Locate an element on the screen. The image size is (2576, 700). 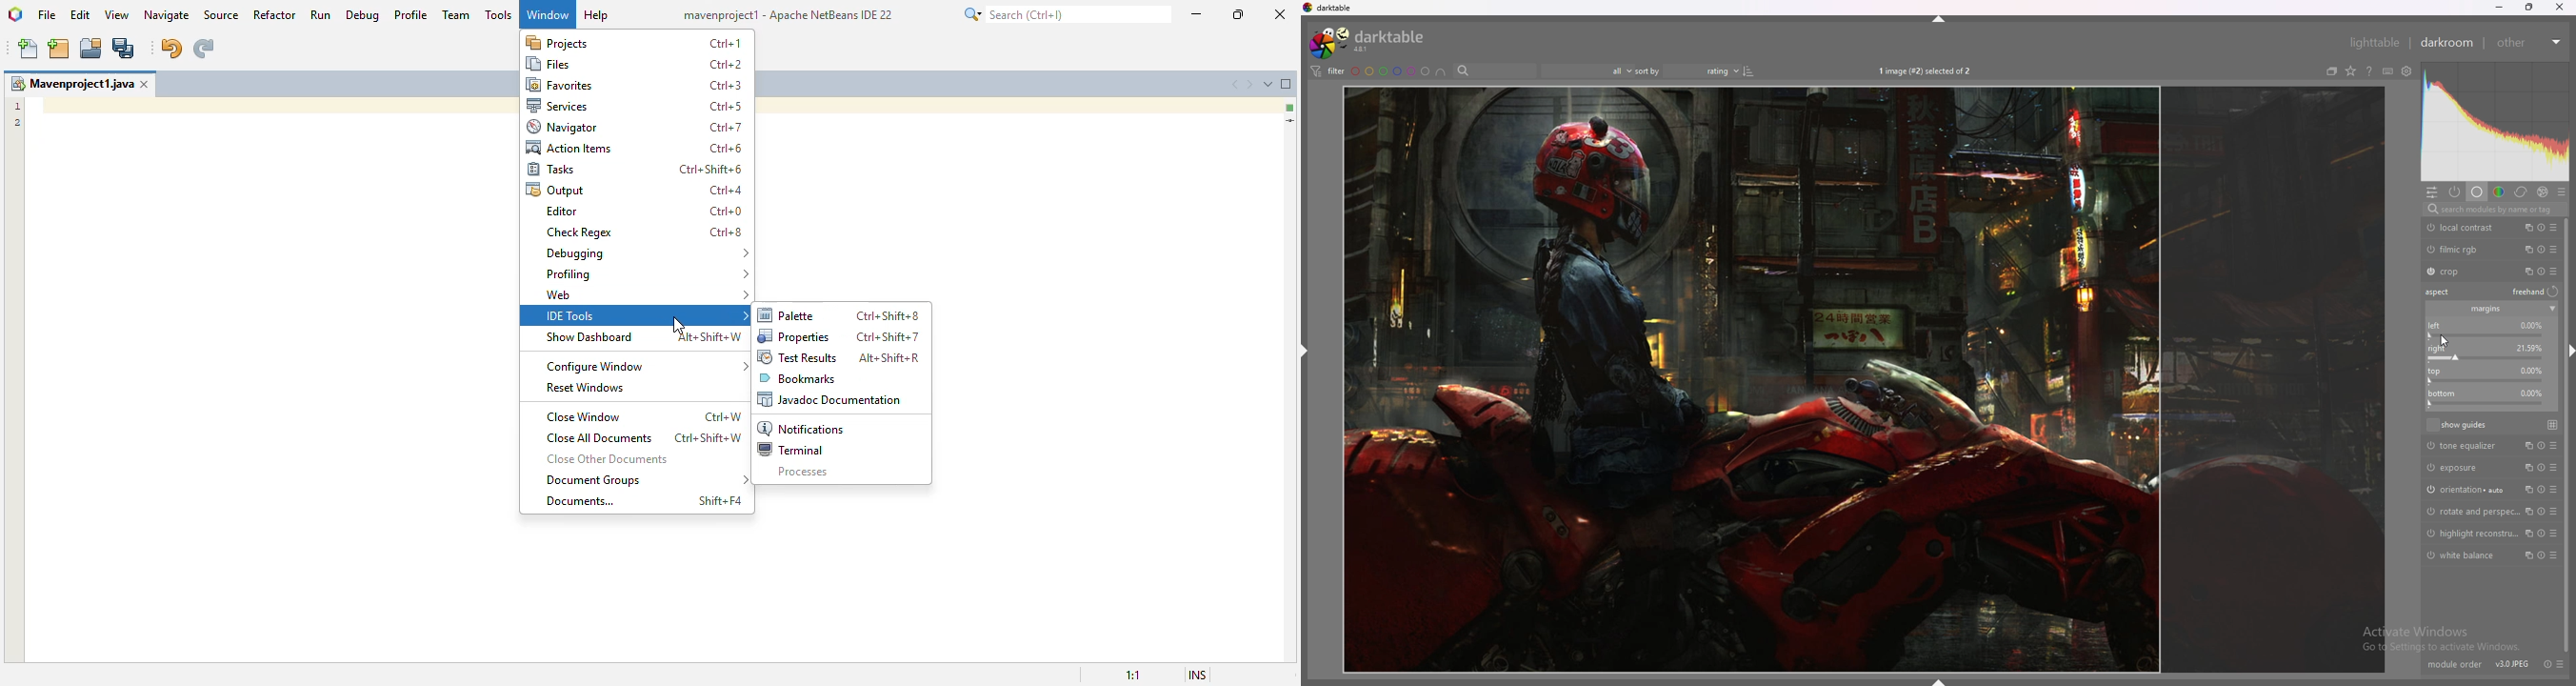
hide is located at coordinates (1306, 352).